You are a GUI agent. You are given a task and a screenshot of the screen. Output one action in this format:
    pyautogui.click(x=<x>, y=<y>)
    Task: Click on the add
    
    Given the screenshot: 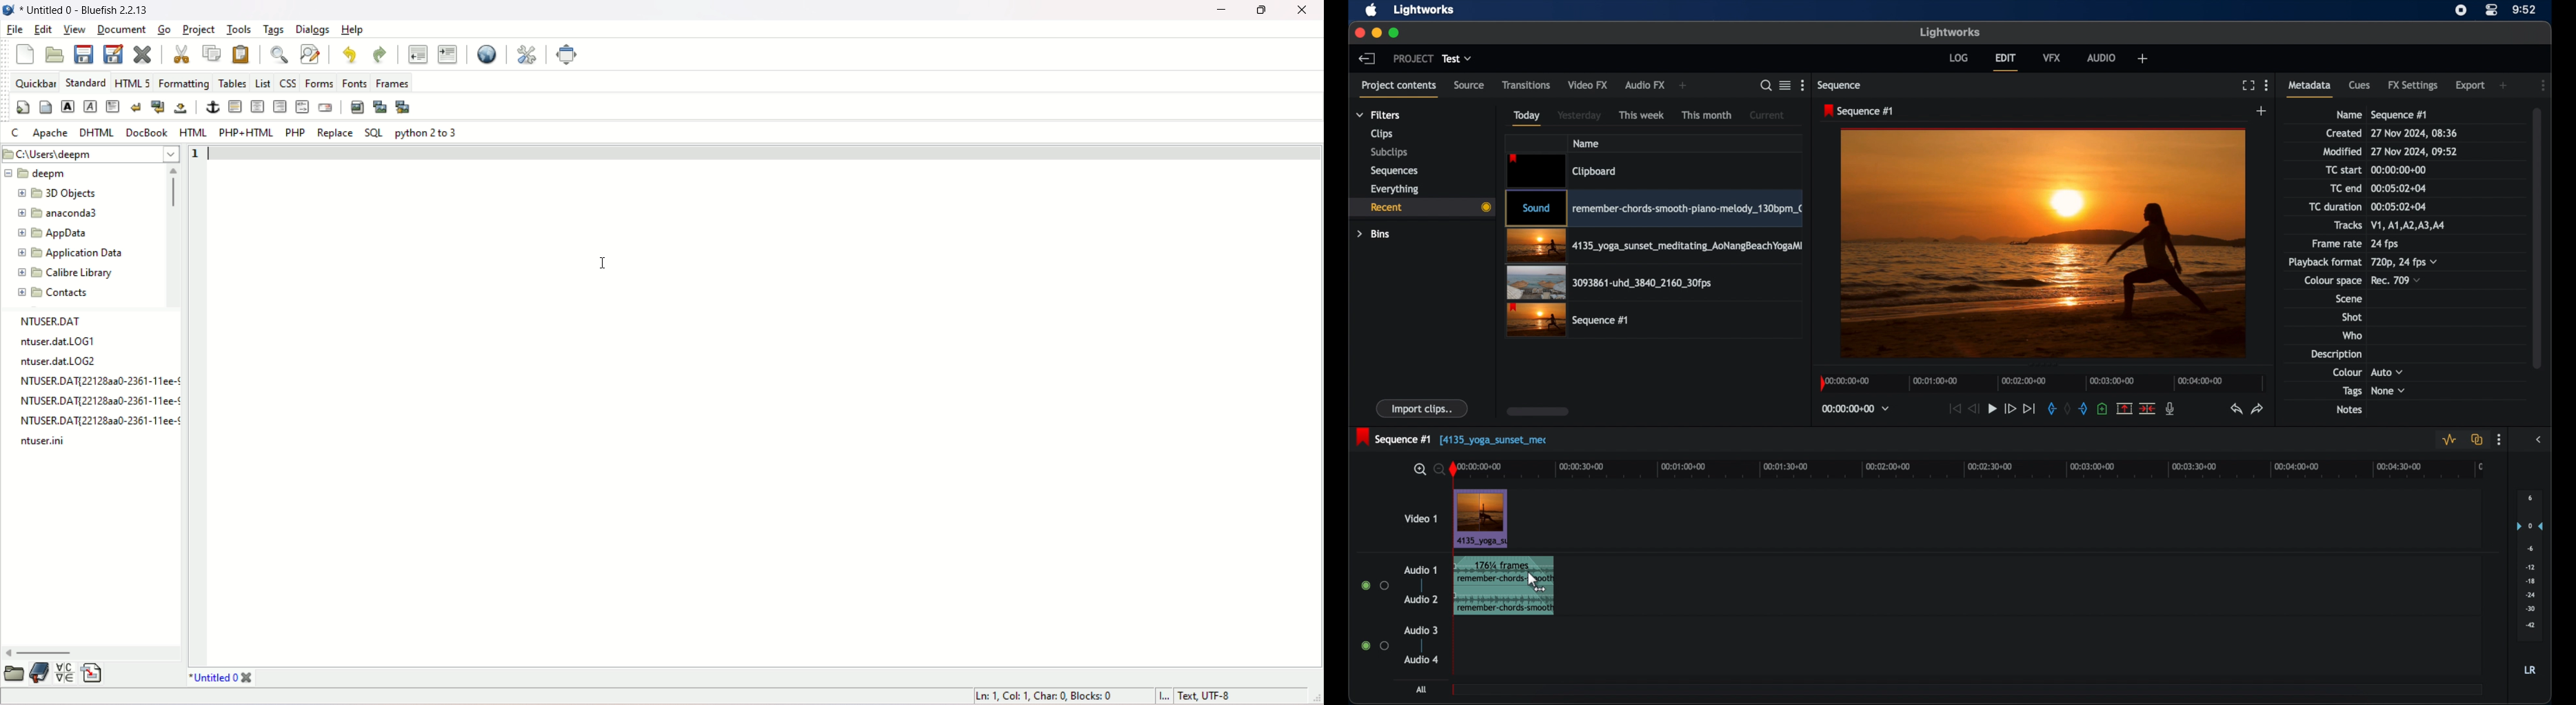 What is the action you would take?
    pyautogui.click(x=2505, y=85)
    